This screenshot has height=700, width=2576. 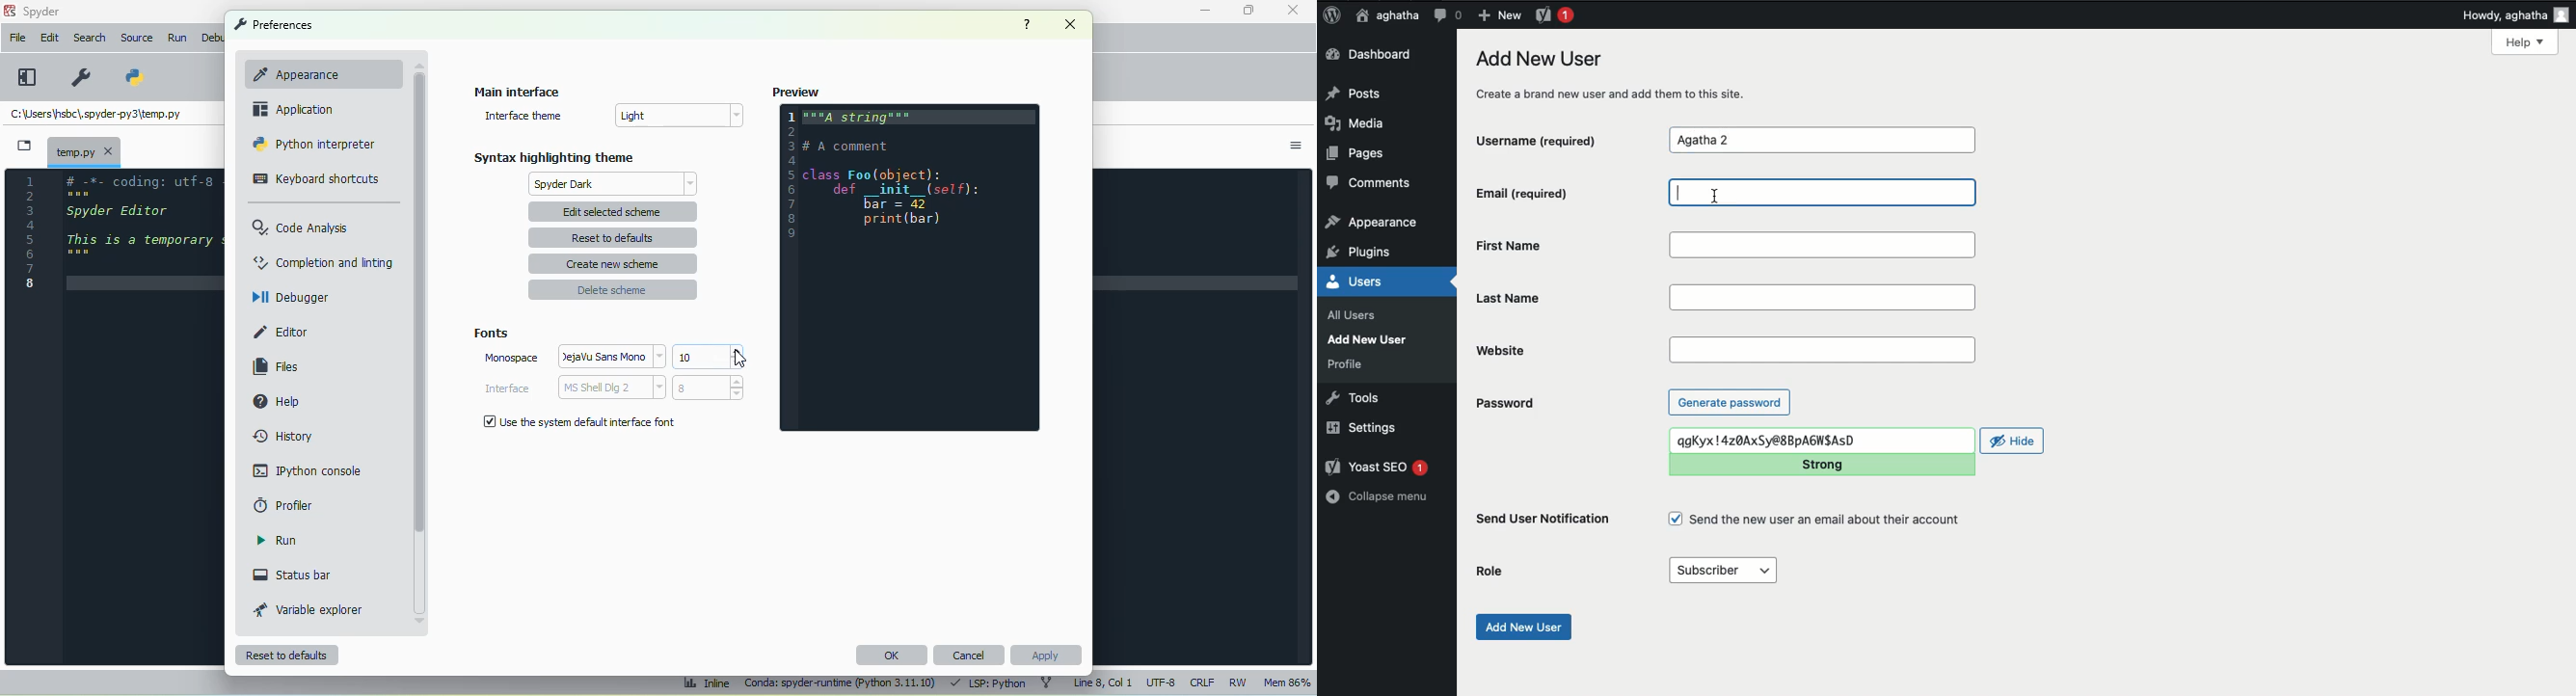 I want to click on Add new user create a brand new user and add them to this site., so click(x=1620, y=75).